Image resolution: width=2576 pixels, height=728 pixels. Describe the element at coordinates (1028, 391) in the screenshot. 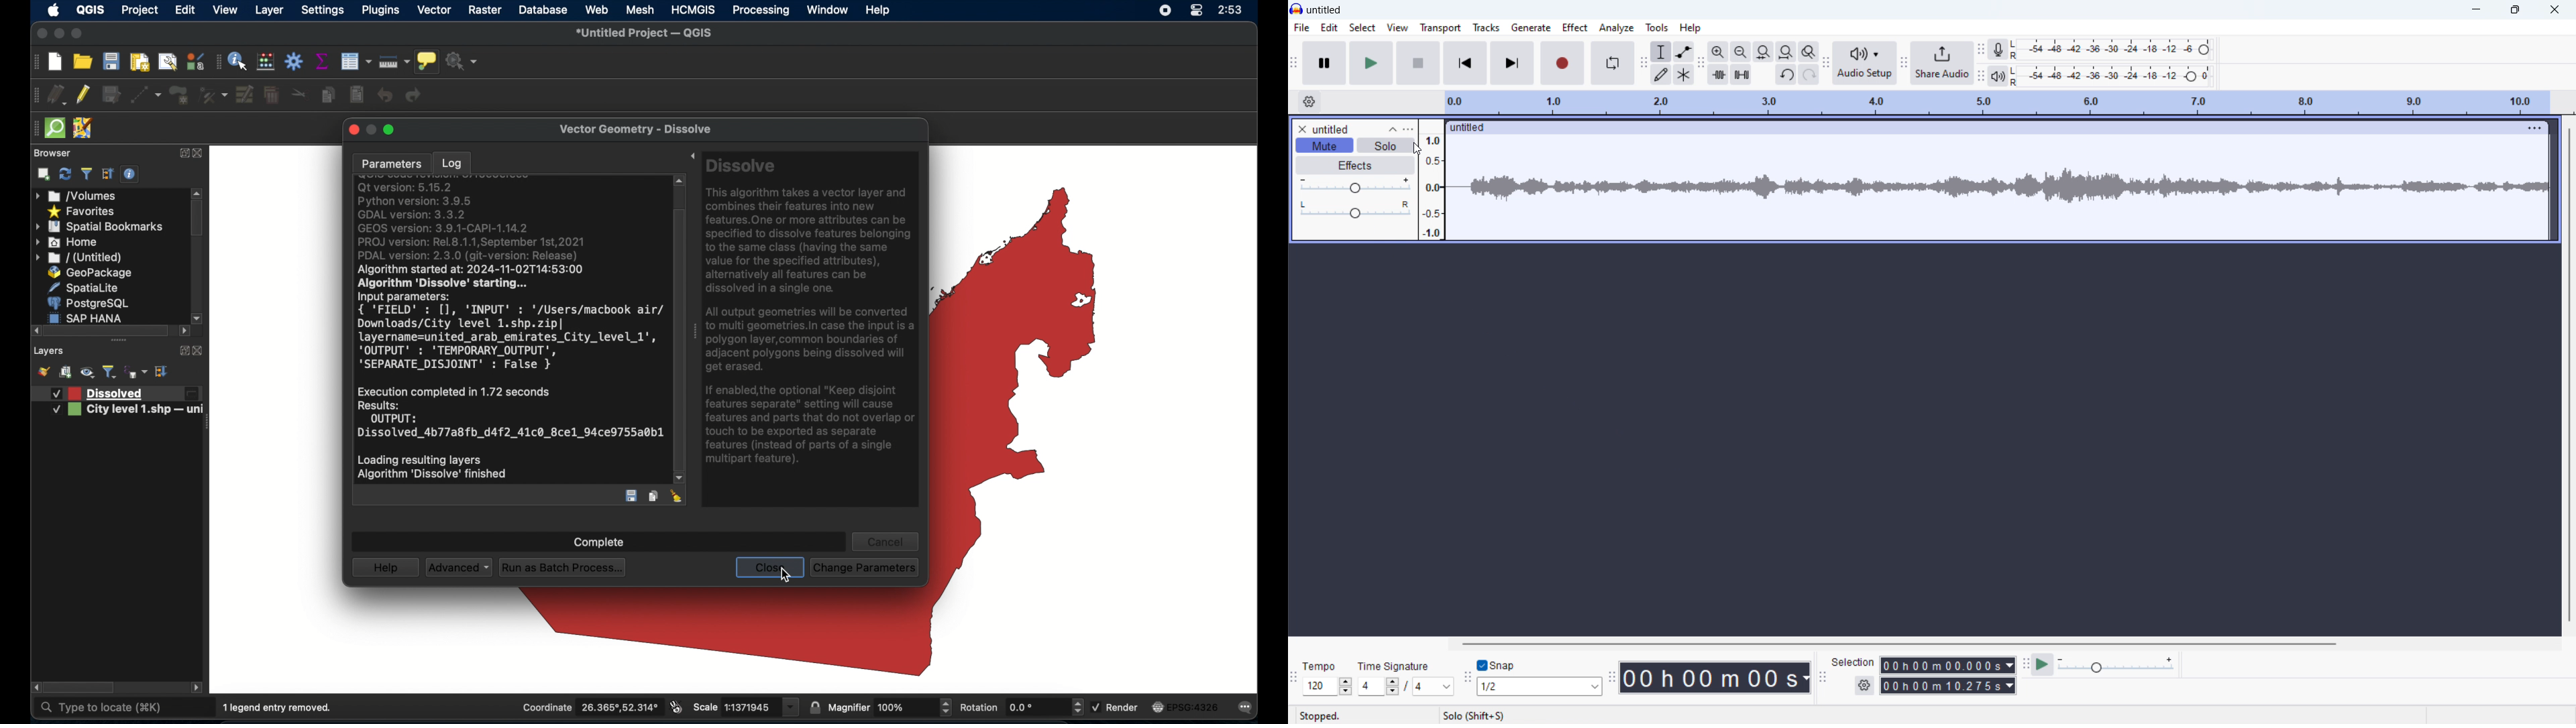

I see `obscured map` at that location.